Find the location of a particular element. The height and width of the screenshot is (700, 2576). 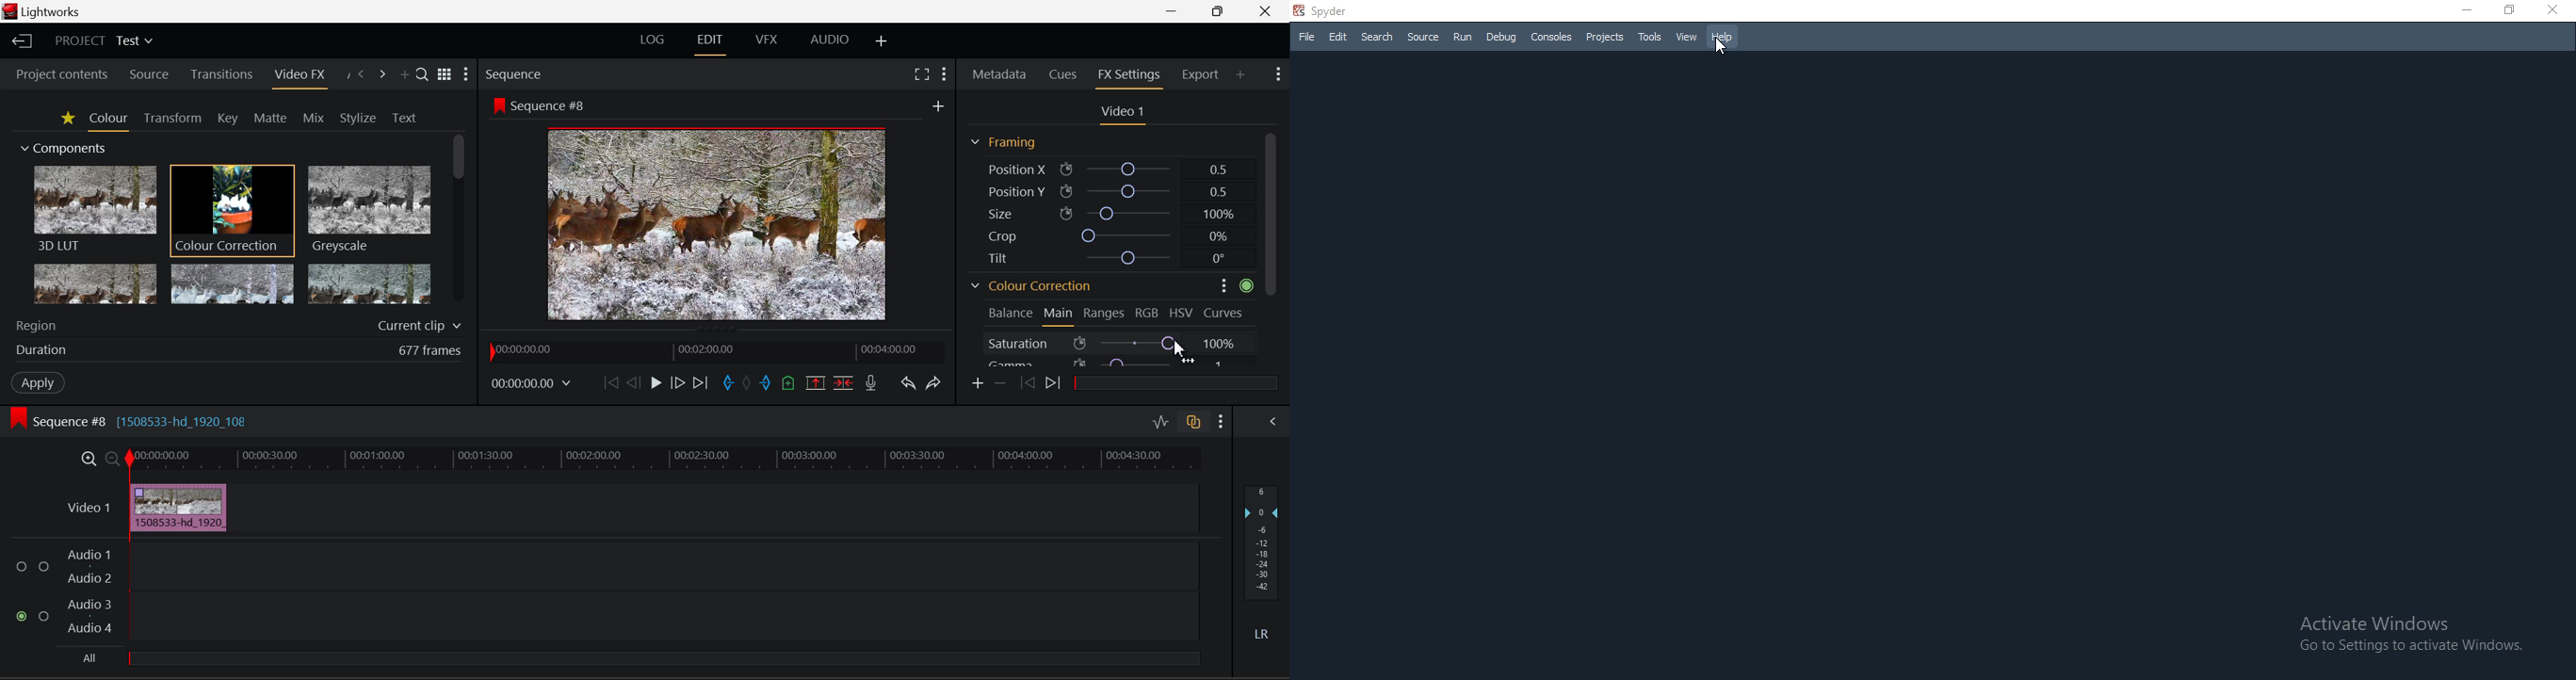

Window Title is located at coordinates (46, 11).